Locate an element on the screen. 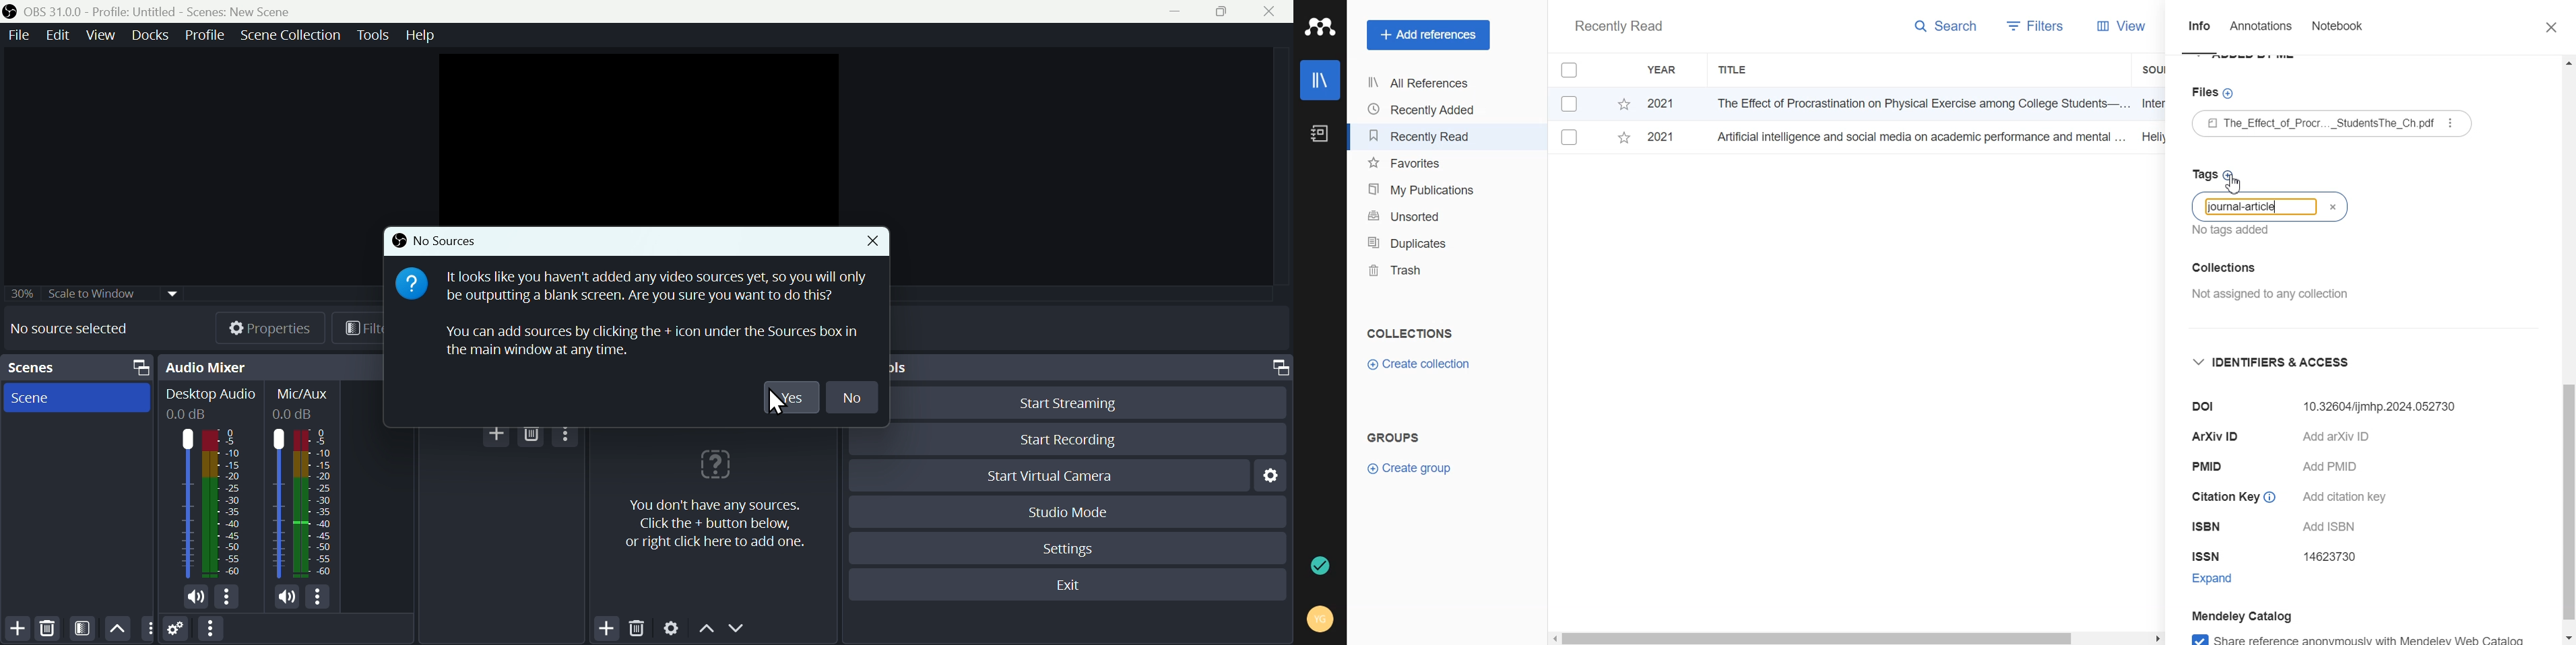  video clip is located at coordinates (636, 138).